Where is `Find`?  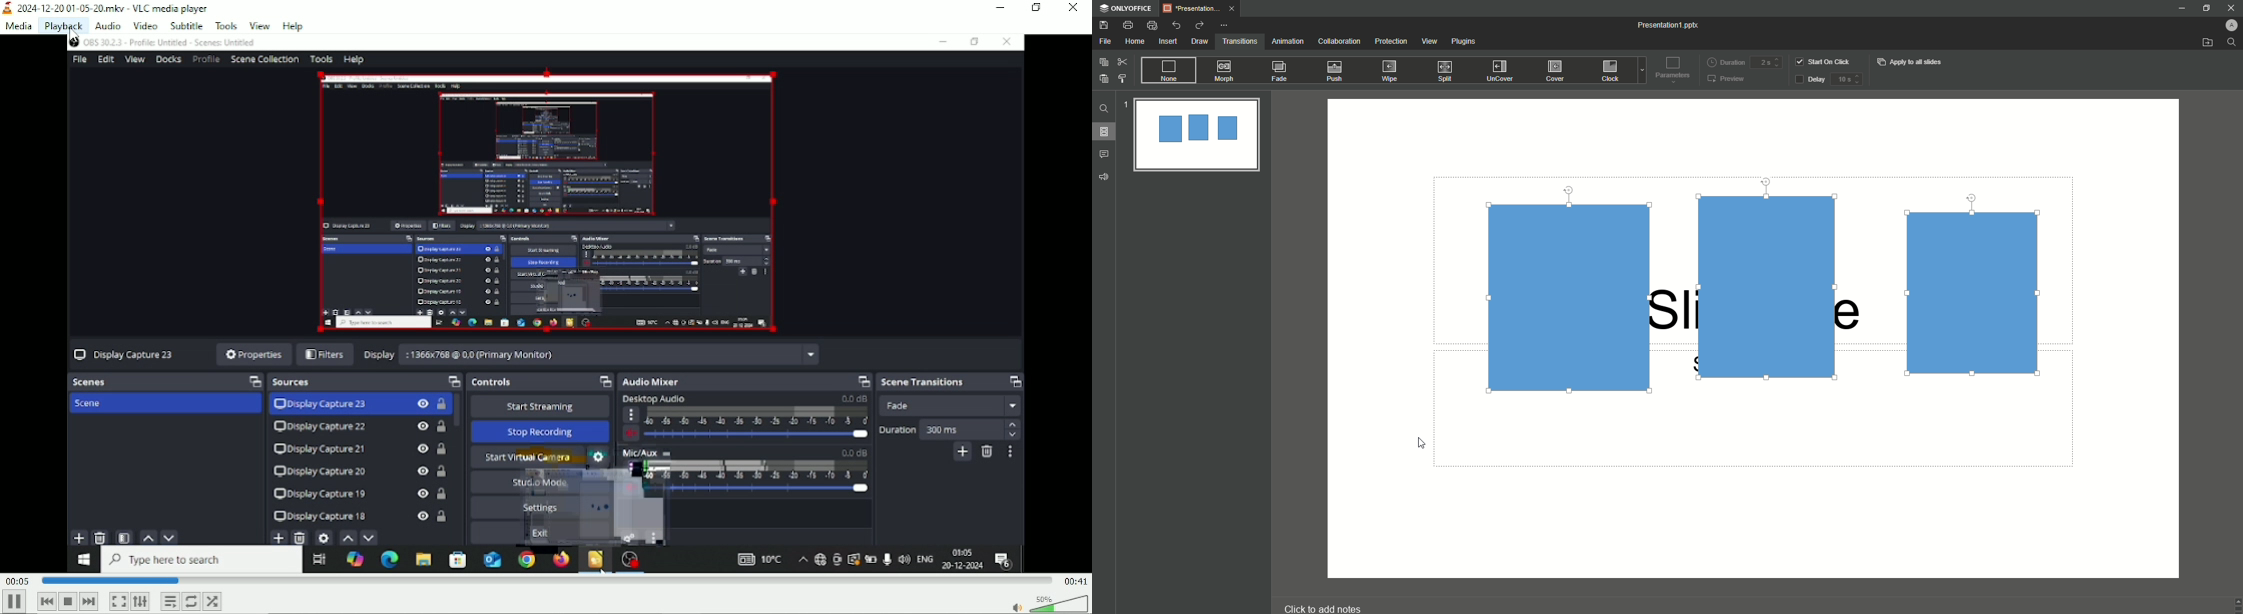
Find is located at coordinates (1104, 109).